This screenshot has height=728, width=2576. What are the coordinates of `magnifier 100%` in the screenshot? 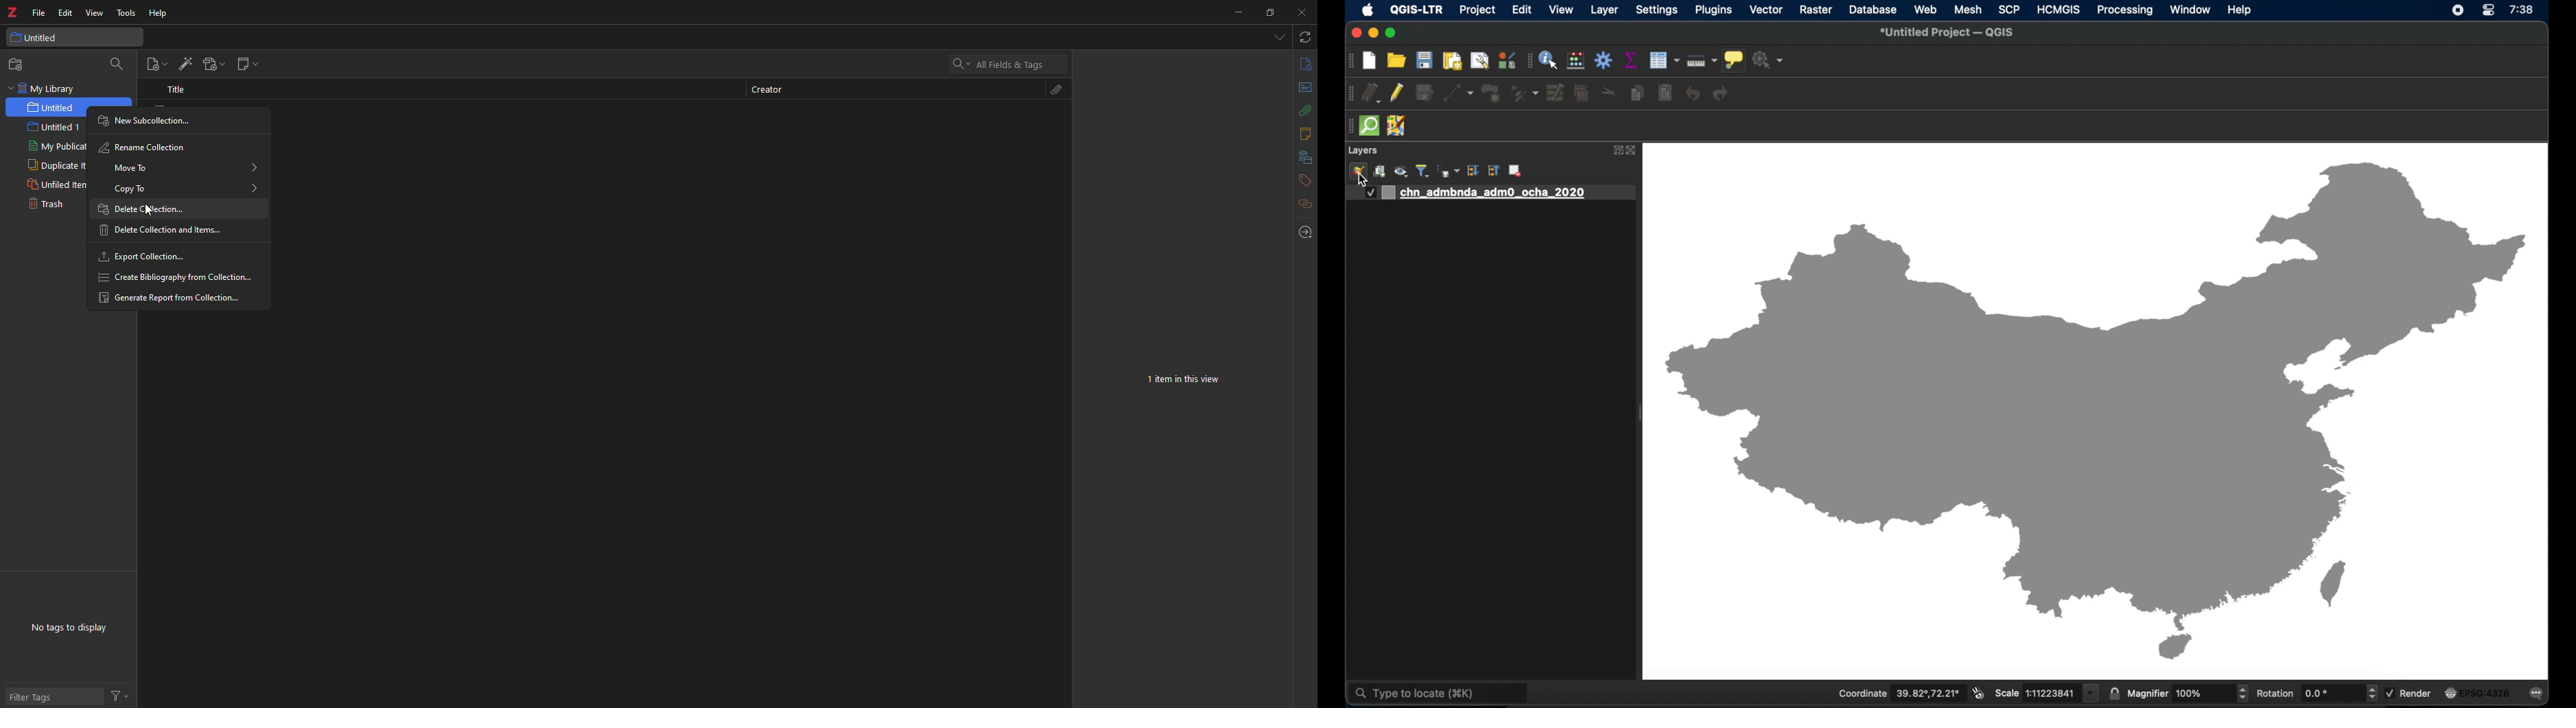 It's located at (2180, 694).